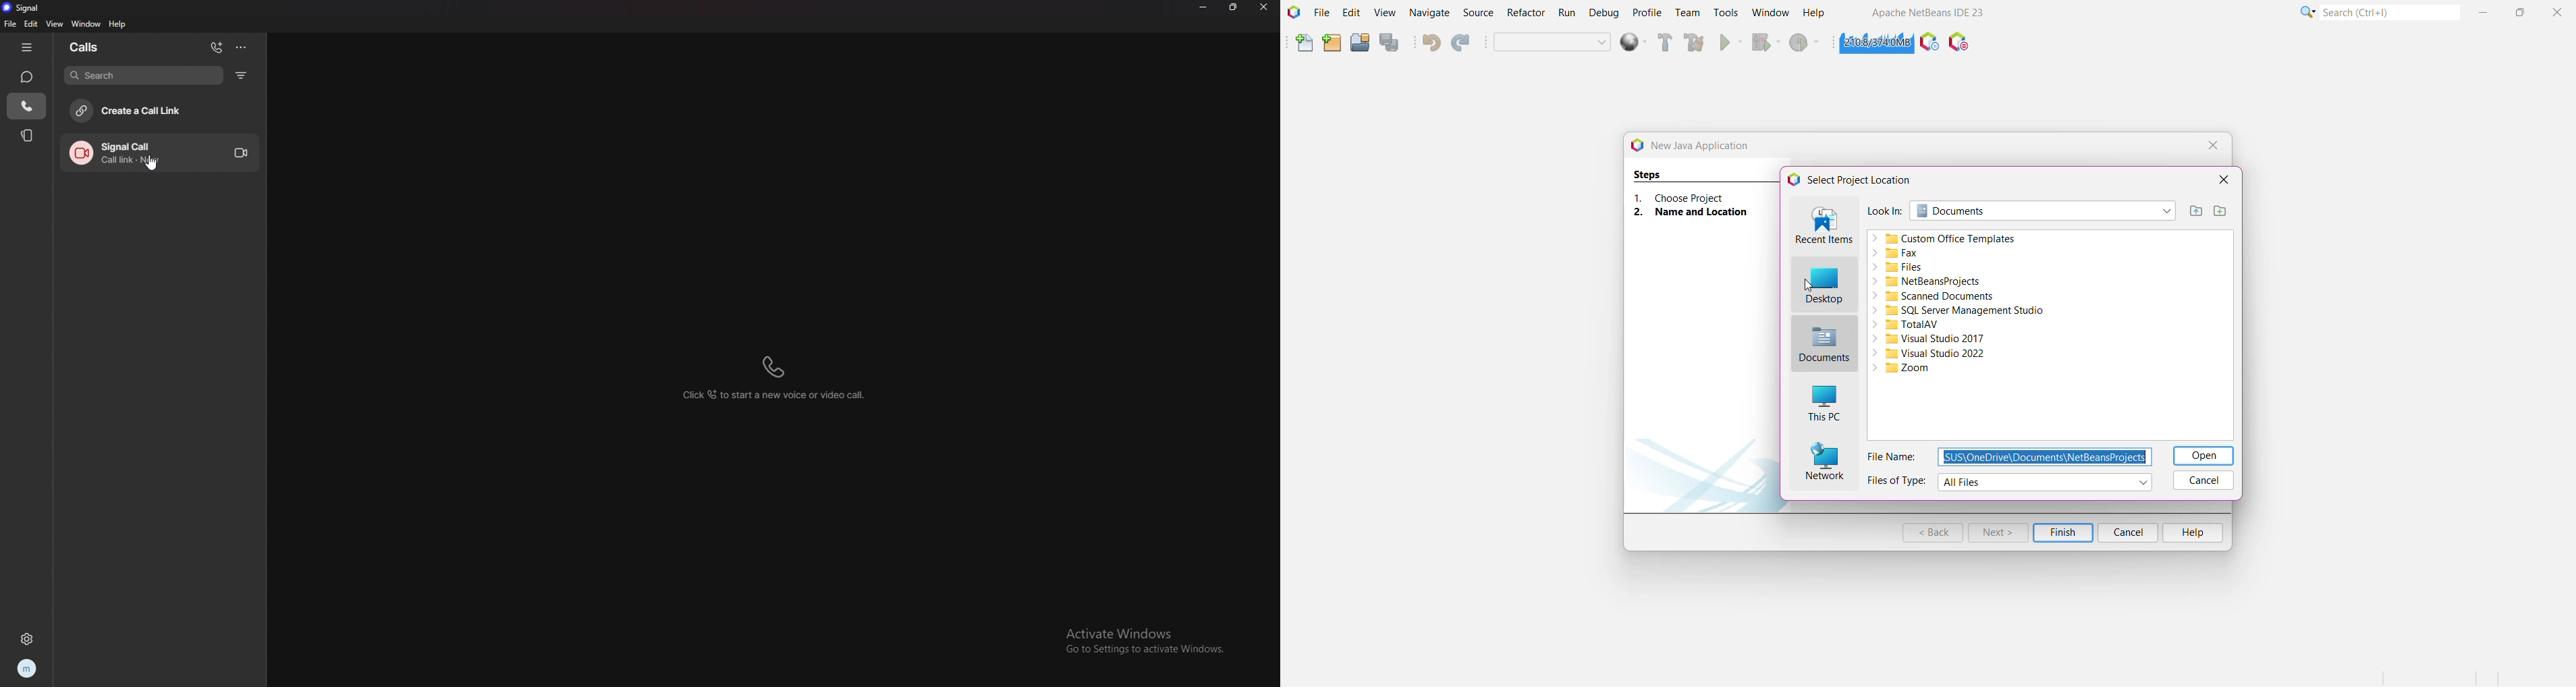  Describe the element at coordinates (242, 75) in the screenshot. I see `filter` at that location.